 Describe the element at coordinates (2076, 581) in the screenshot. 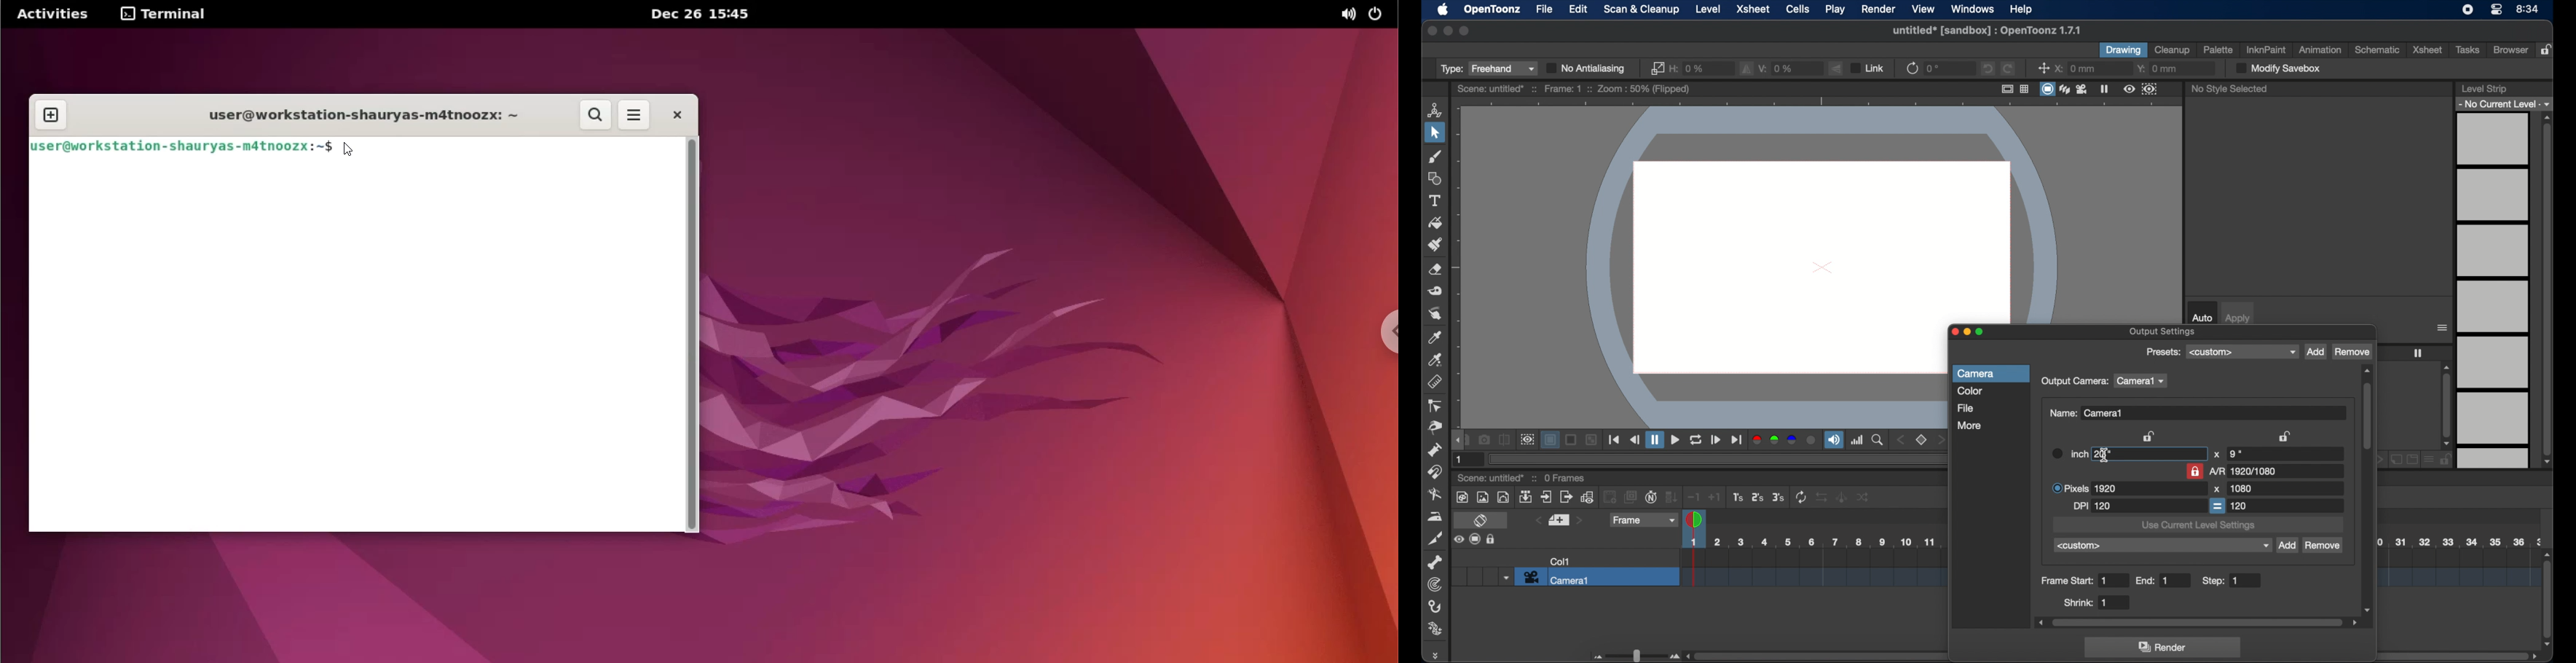

I see `frame start` at that location.